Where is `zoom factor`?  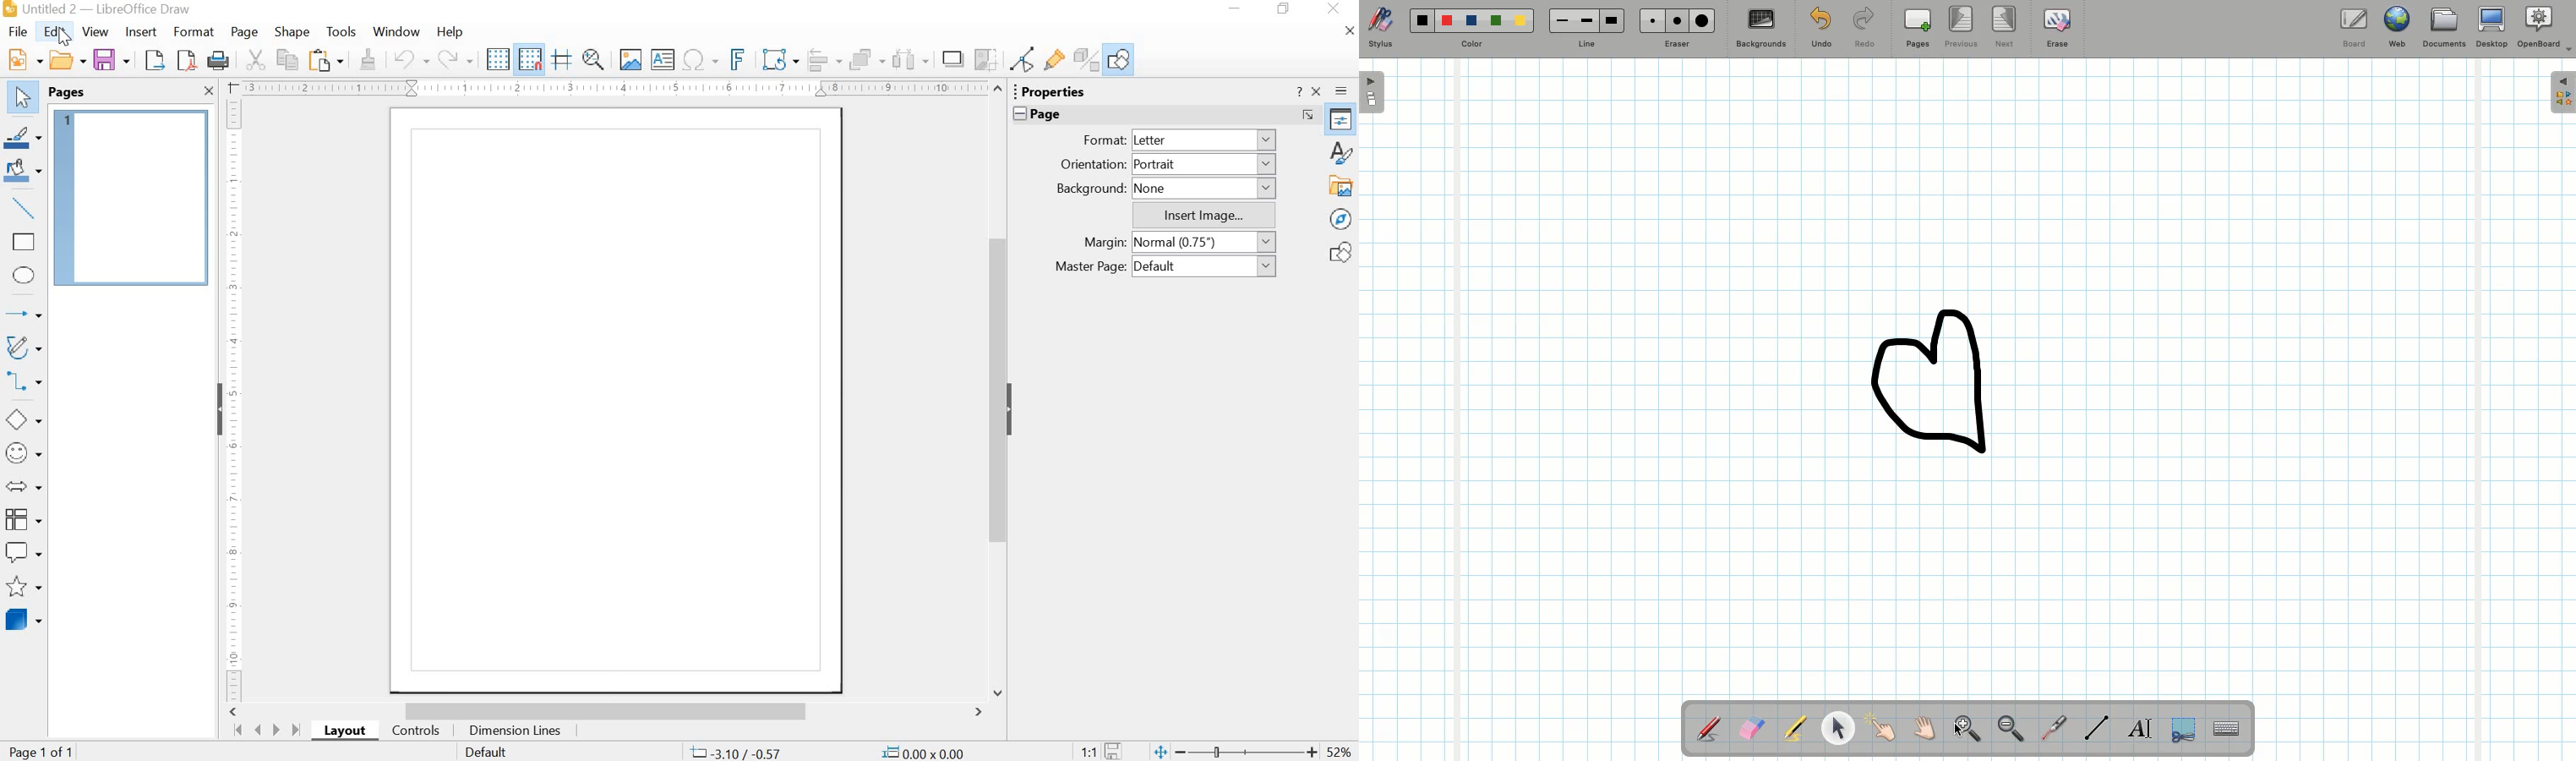
zoom factor is located at coordinates (1341, 750).